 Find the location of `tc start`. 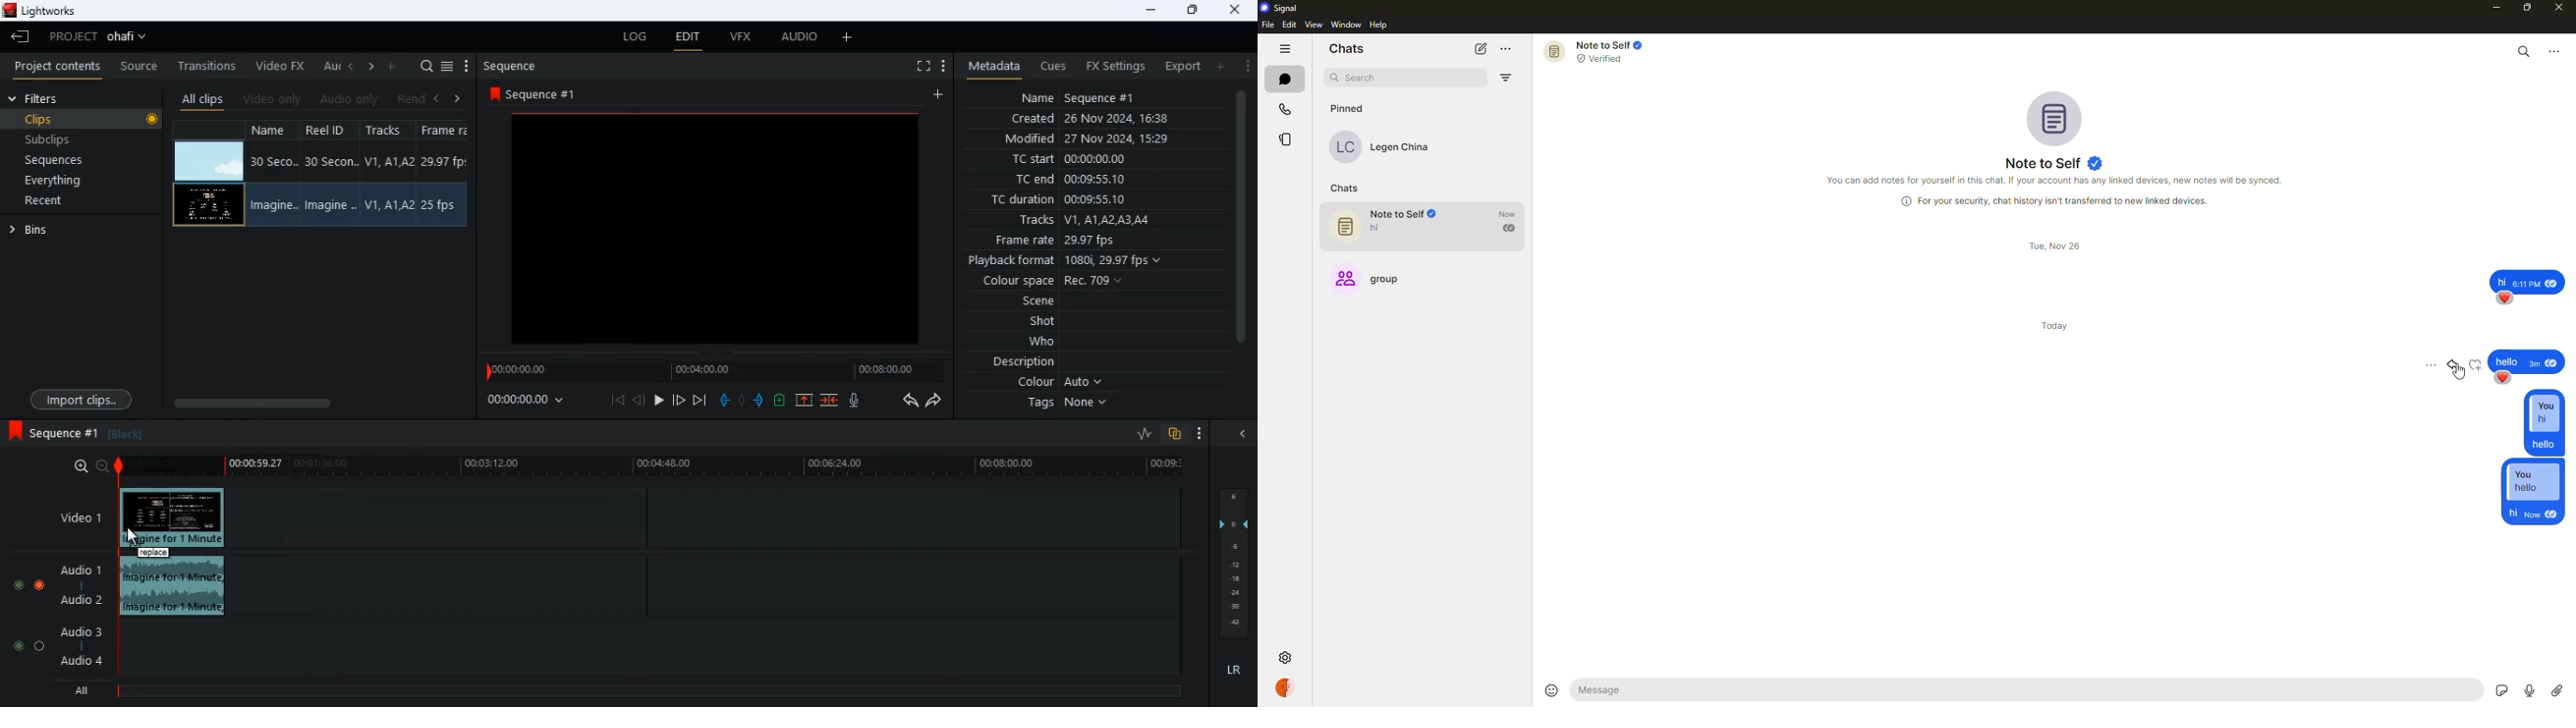

tc start is located at coordinates (1067, 160).